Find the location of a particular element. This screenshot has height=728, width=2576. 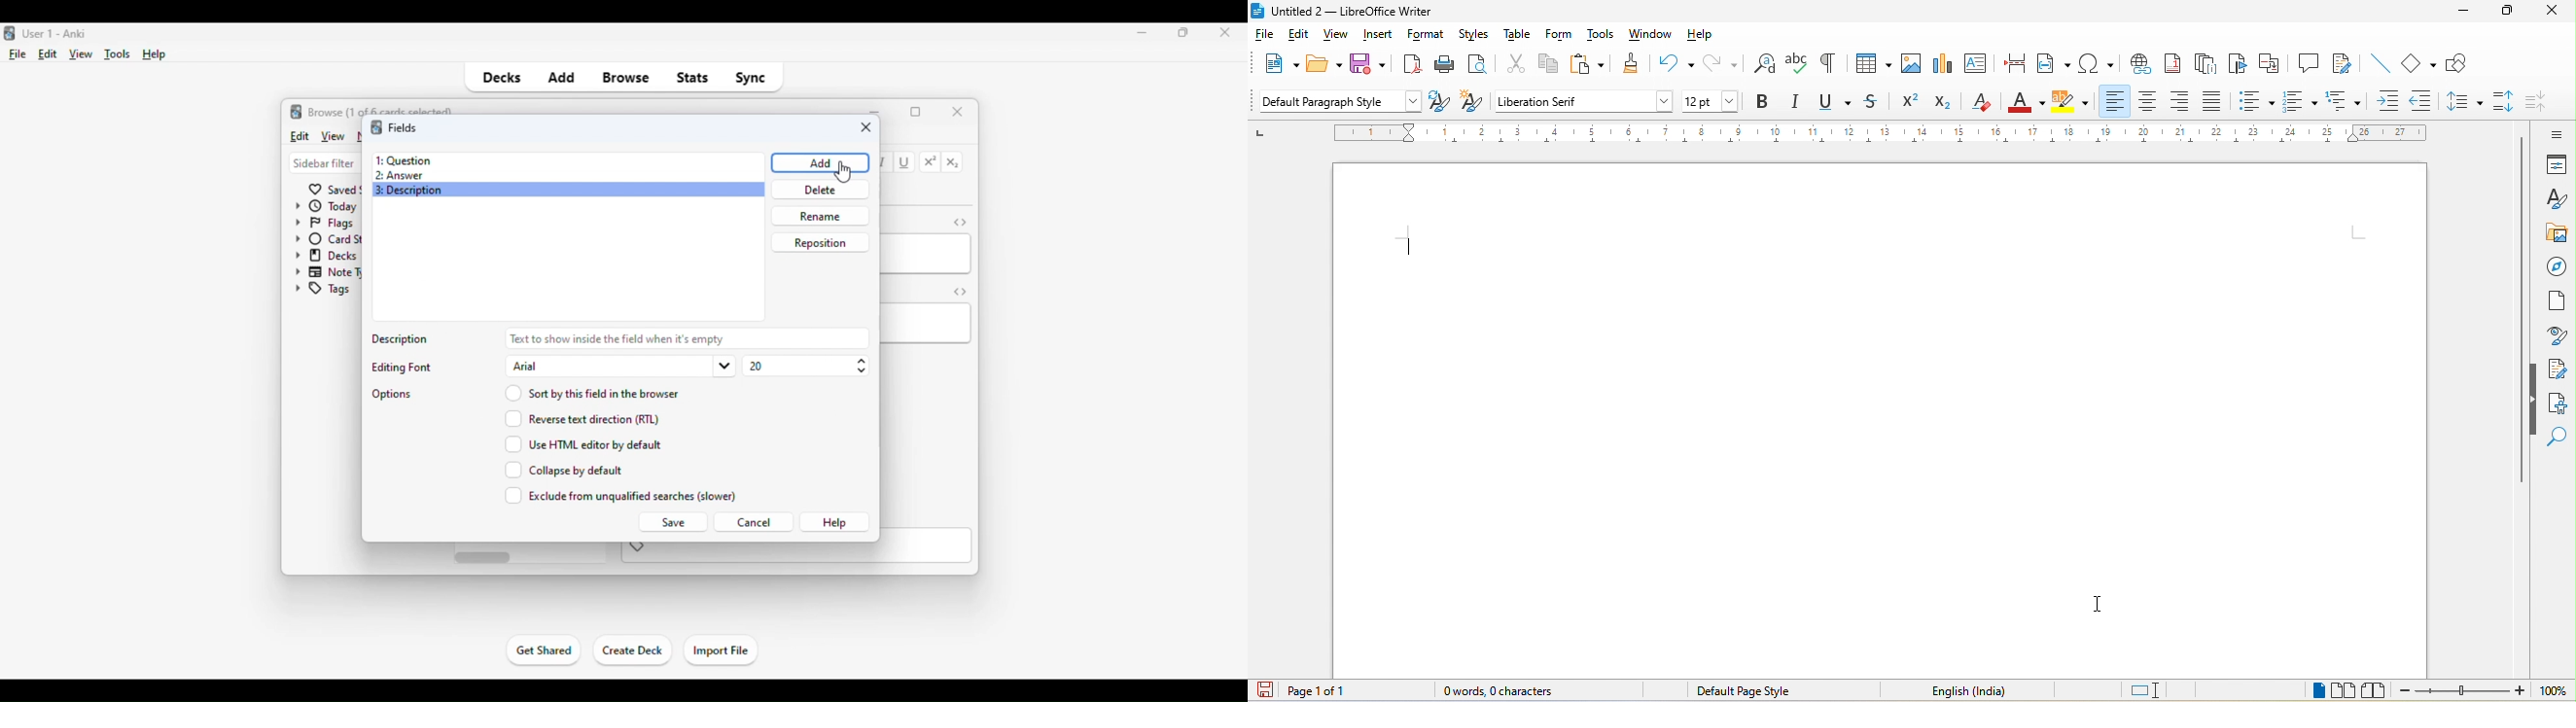

create deck is located at coordinates (633, 651).